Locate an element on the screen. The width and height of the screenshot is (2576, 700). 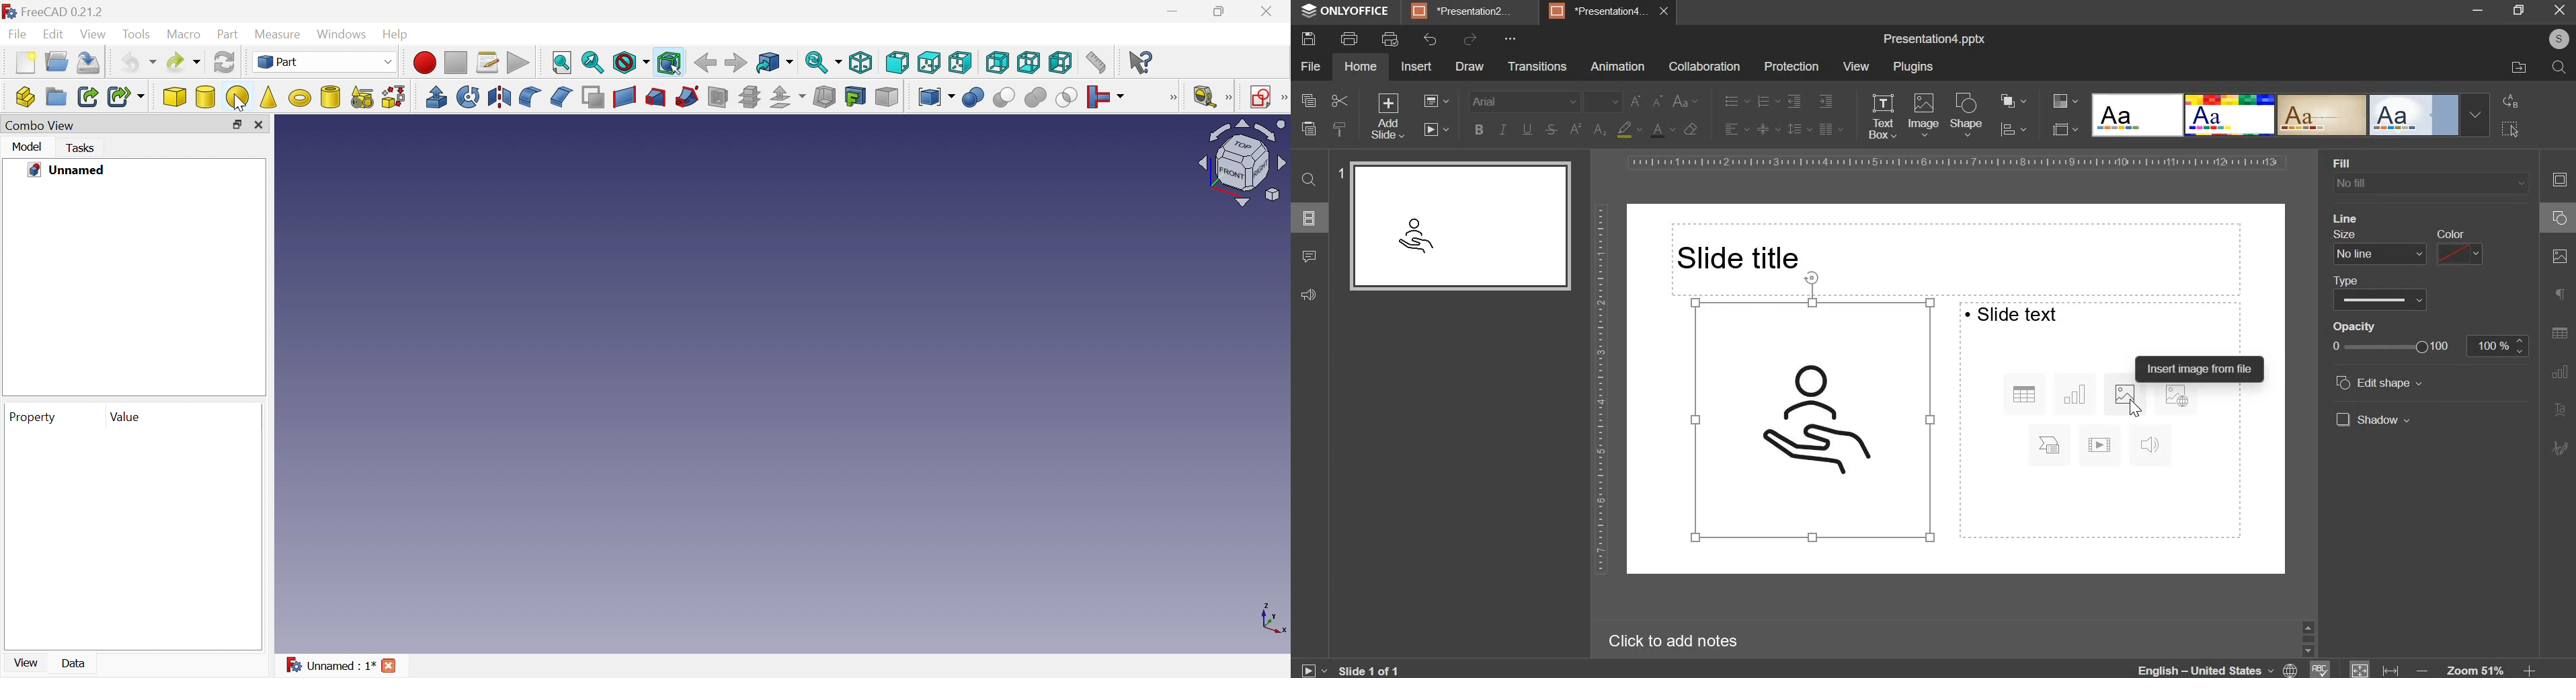
close is located at coordinates (2559, 9).